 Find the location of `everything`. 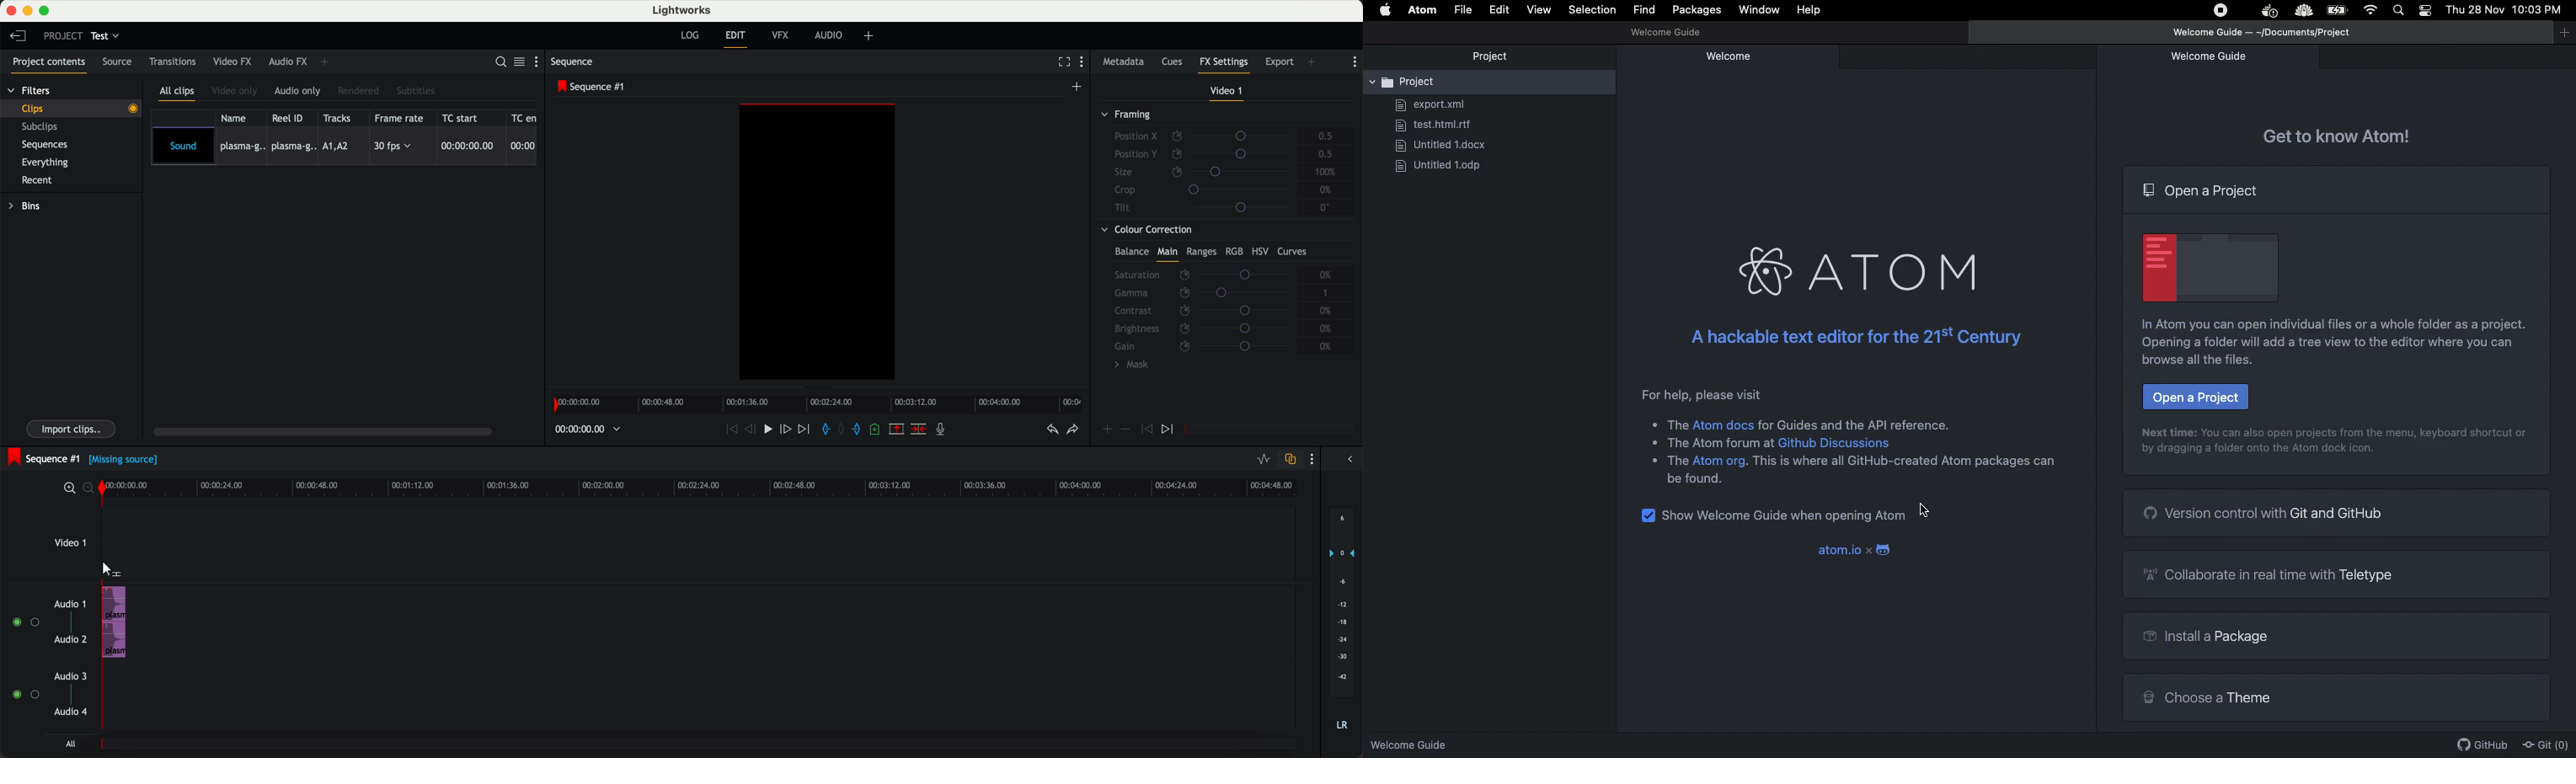

everything is located at coordinates (51, 162).